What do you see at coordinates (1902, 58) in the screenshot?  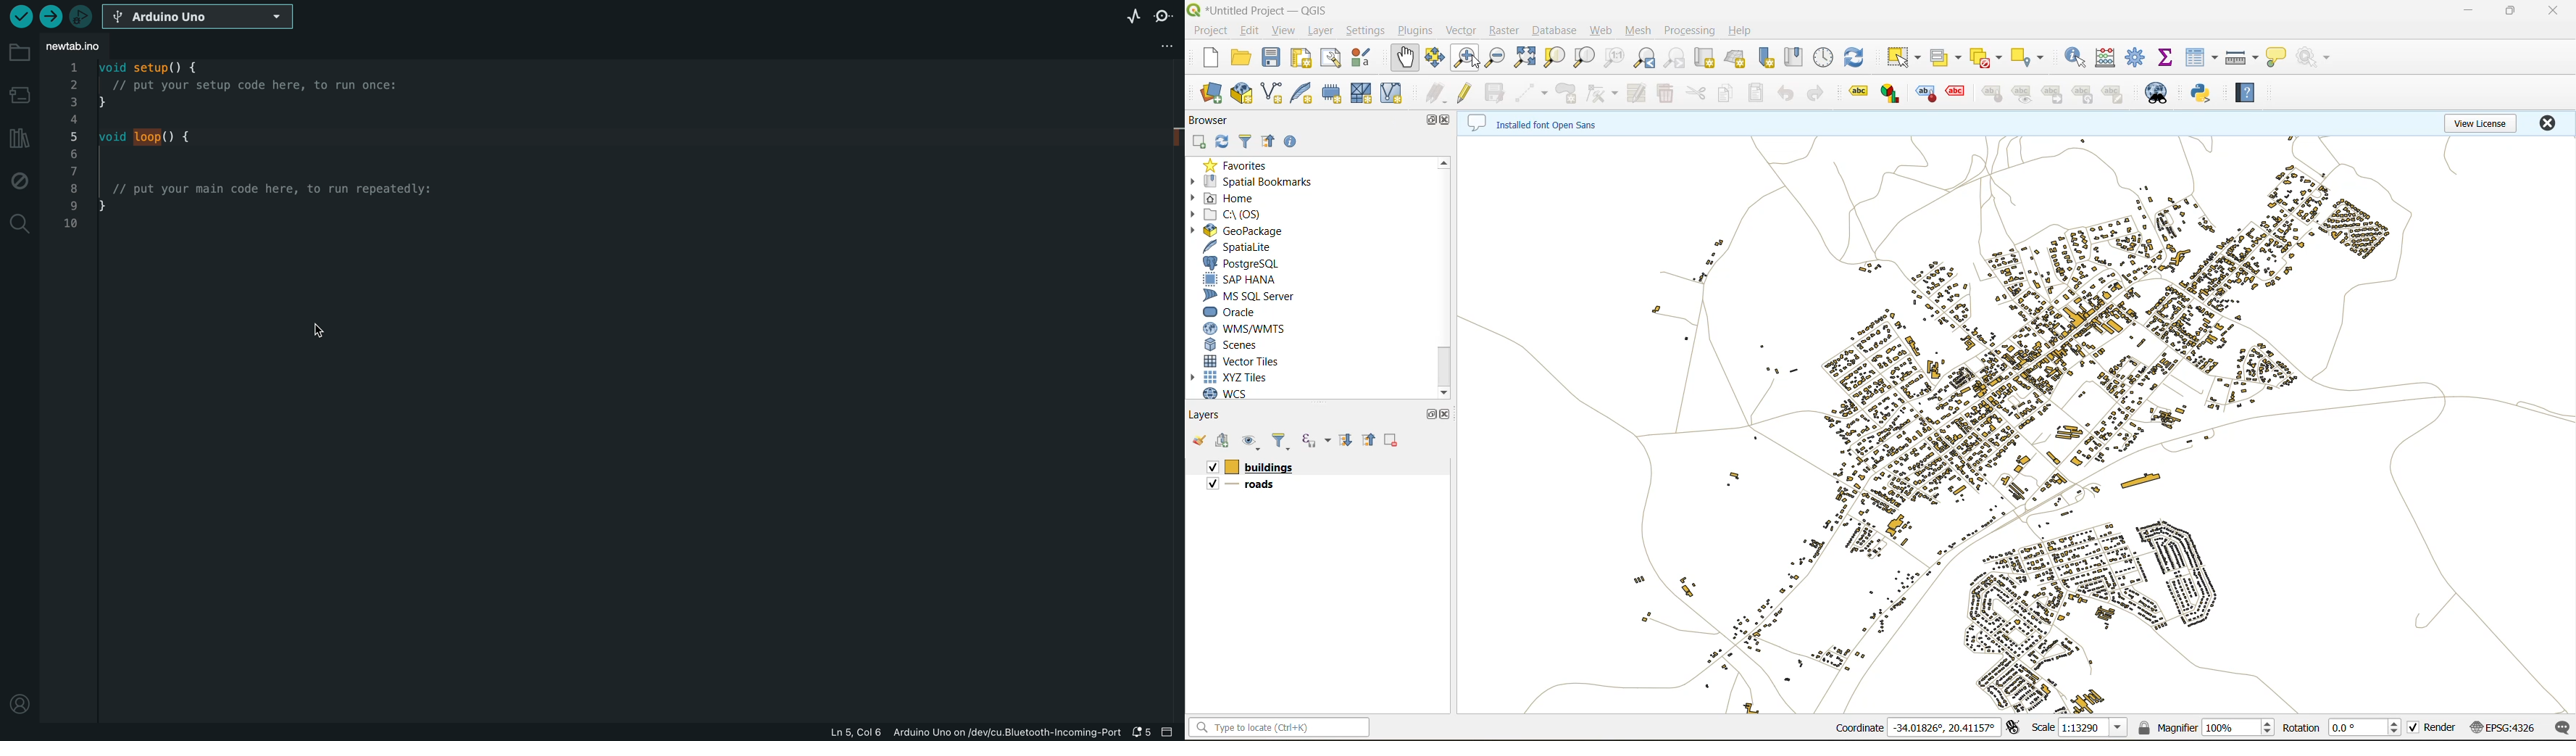 I see `select` at bounding box center [1902, 58].